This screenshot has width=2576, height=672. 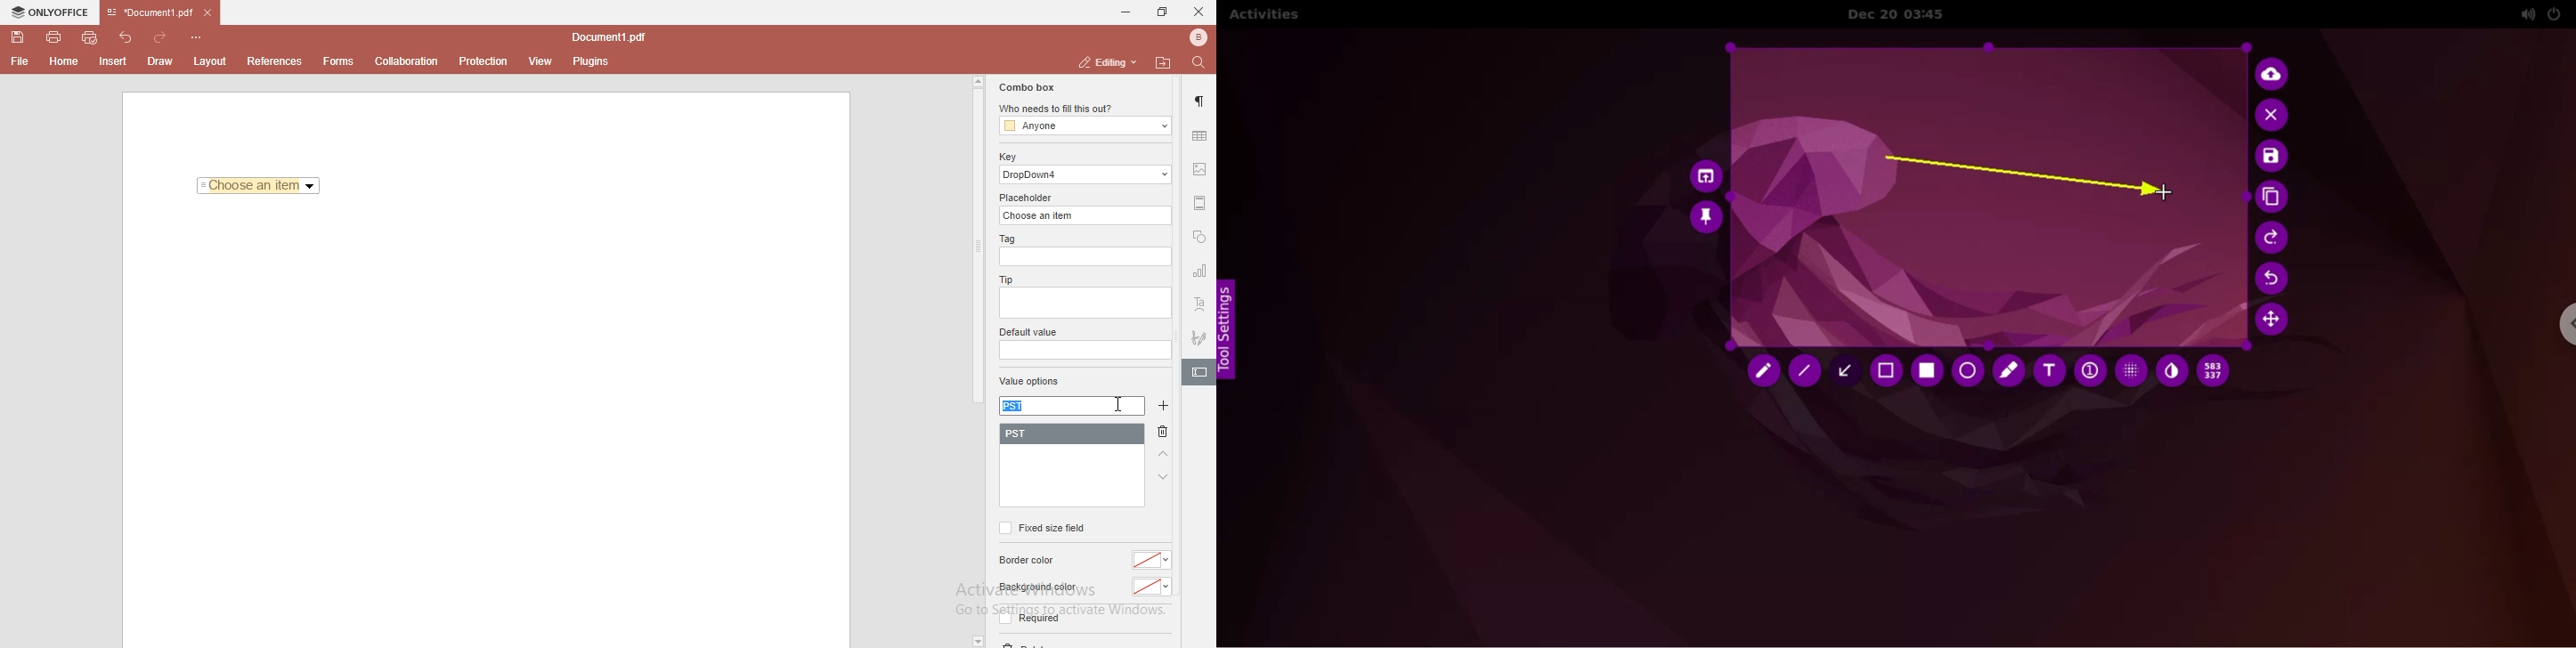 What do you see at coordinates (484, 61) in the screenshot?
I see `protection` at bounding box center [484, 61].